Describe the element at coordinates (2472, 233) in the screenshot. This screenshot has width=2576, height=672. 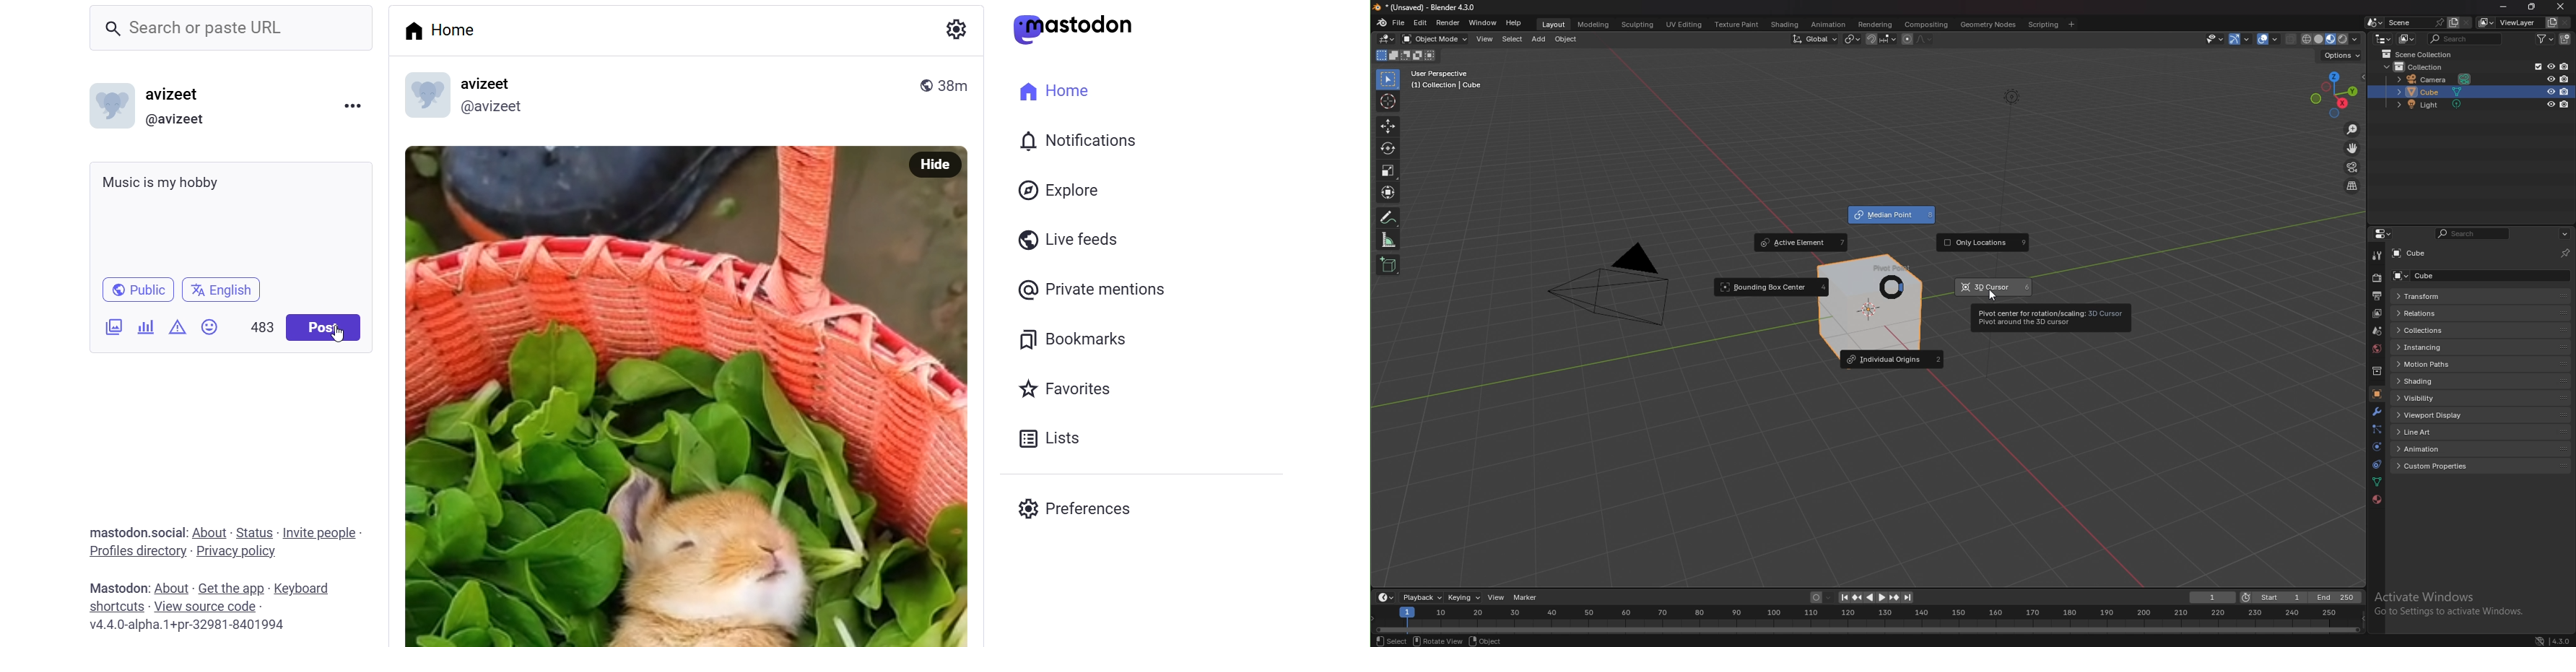
I see `search` at that location.